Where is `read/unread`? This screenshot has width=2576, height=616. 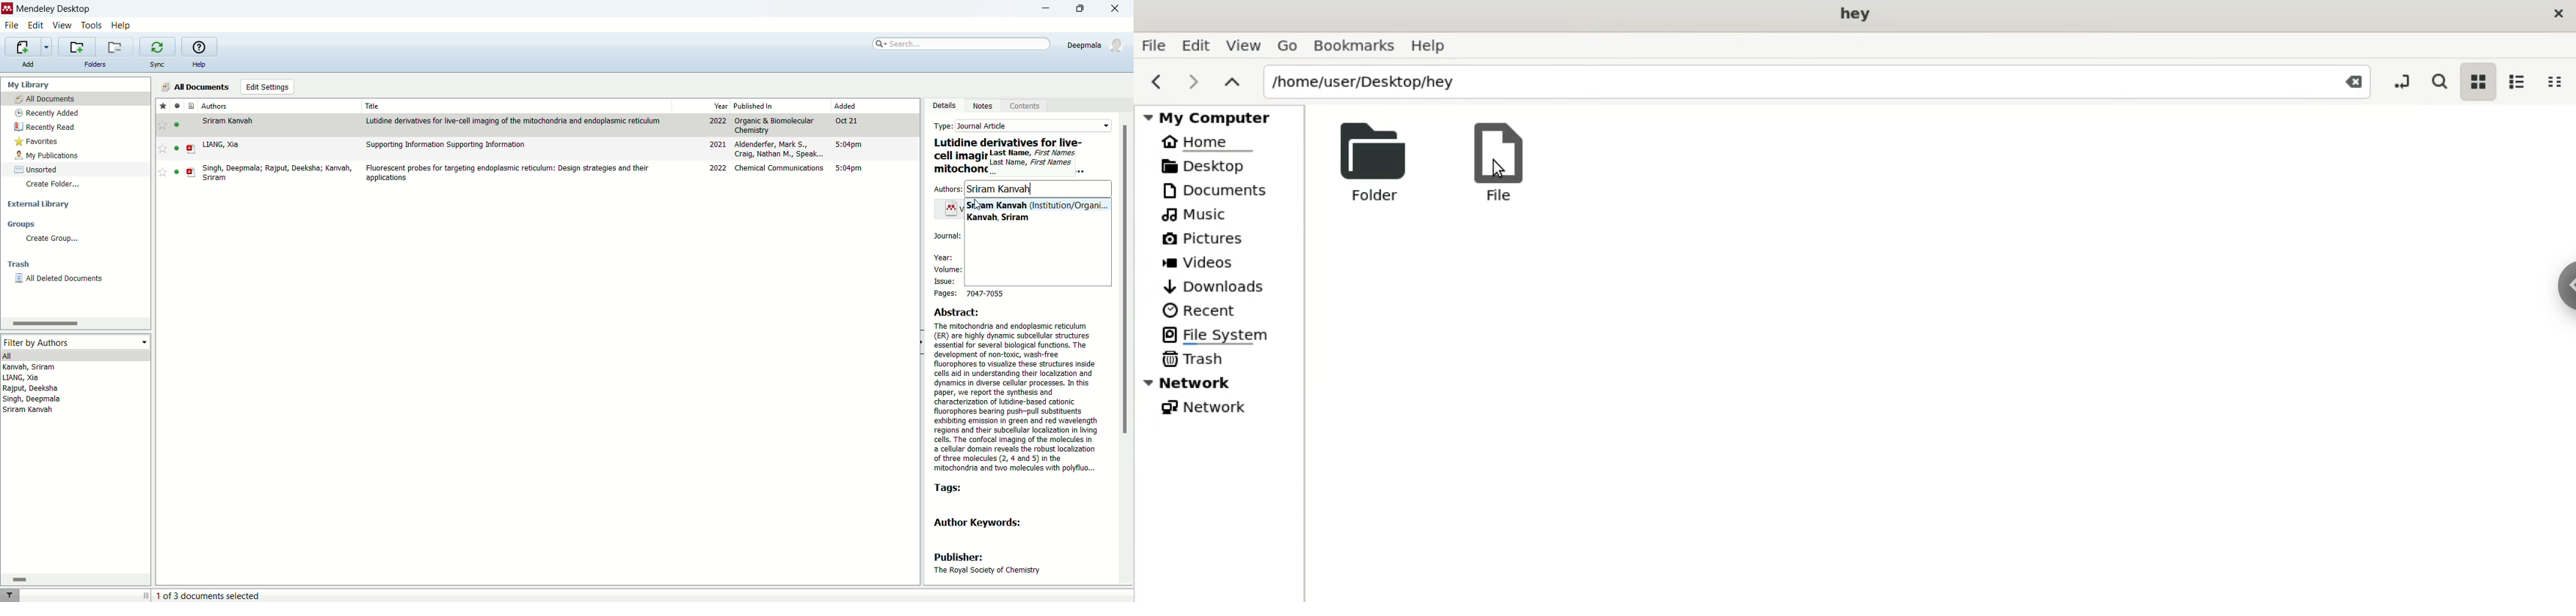 read/unread is located at coordinates (180, 148).